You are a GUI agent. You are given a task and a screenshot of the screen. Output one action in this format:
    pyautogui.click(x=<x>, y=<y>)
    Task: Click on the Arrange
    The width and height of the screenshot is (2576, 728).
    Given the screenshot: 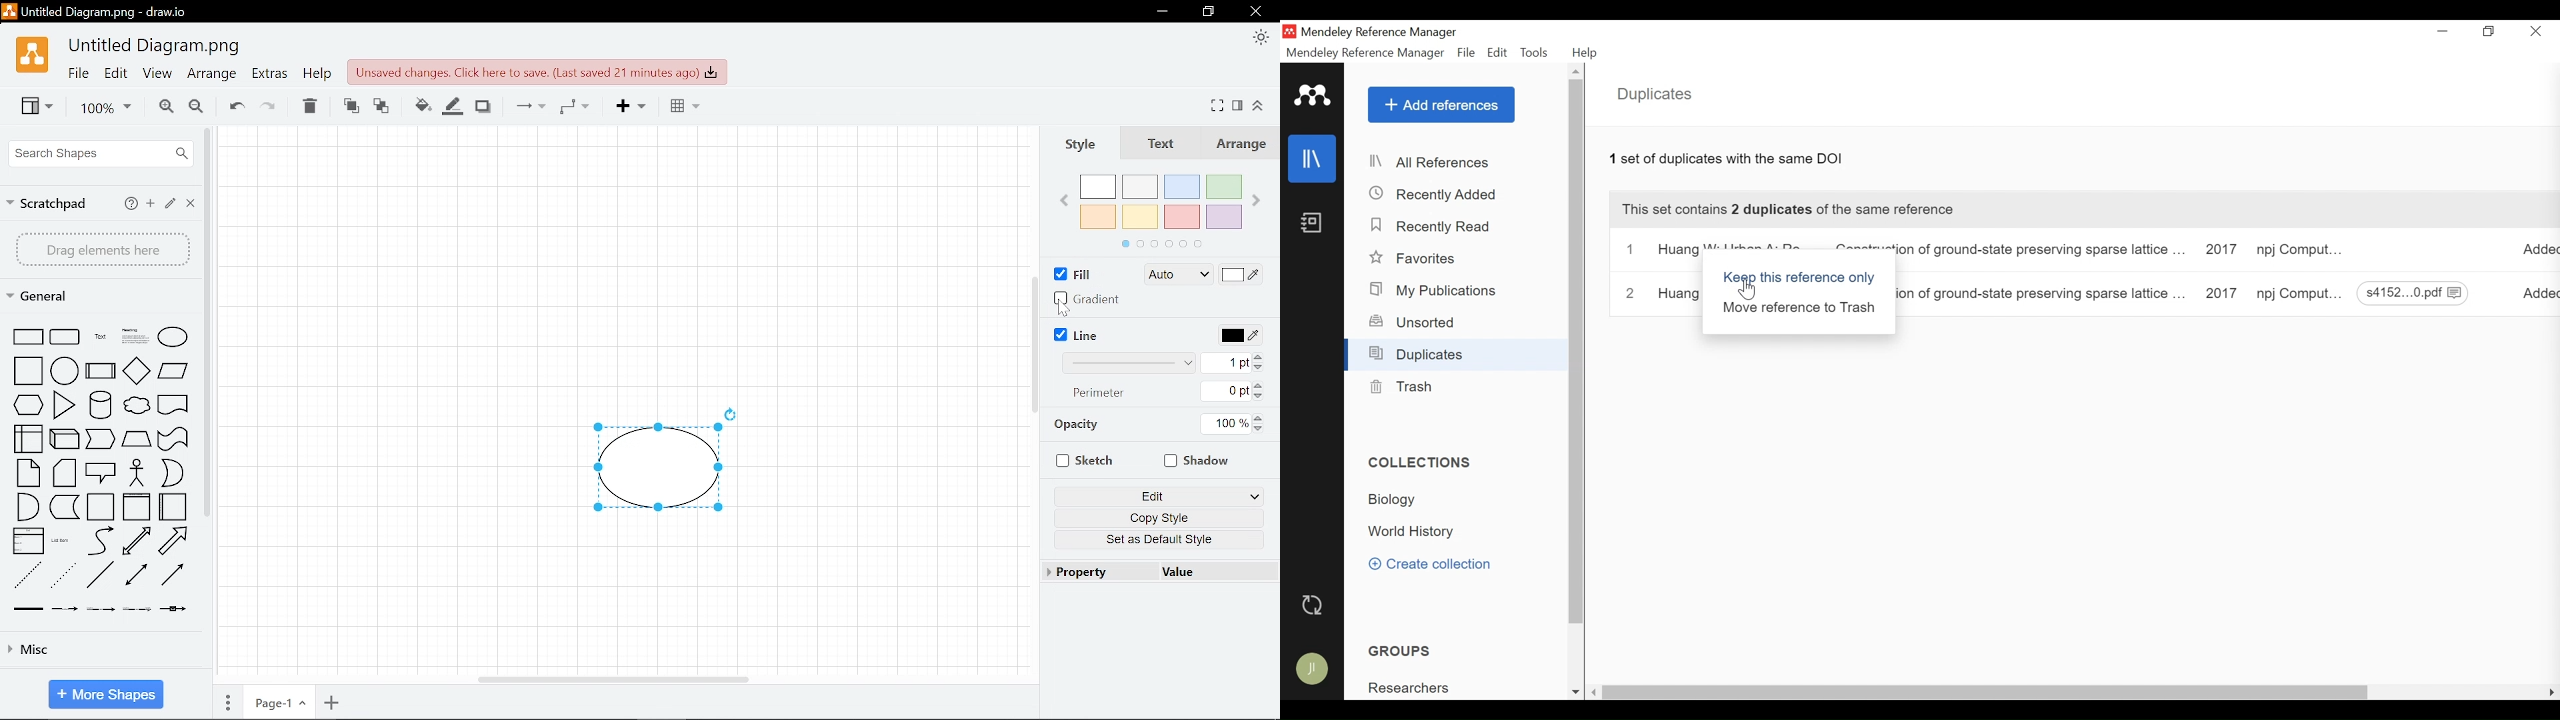 What is the action you would take?
    pyautogui.click(x=212, y=75)
    